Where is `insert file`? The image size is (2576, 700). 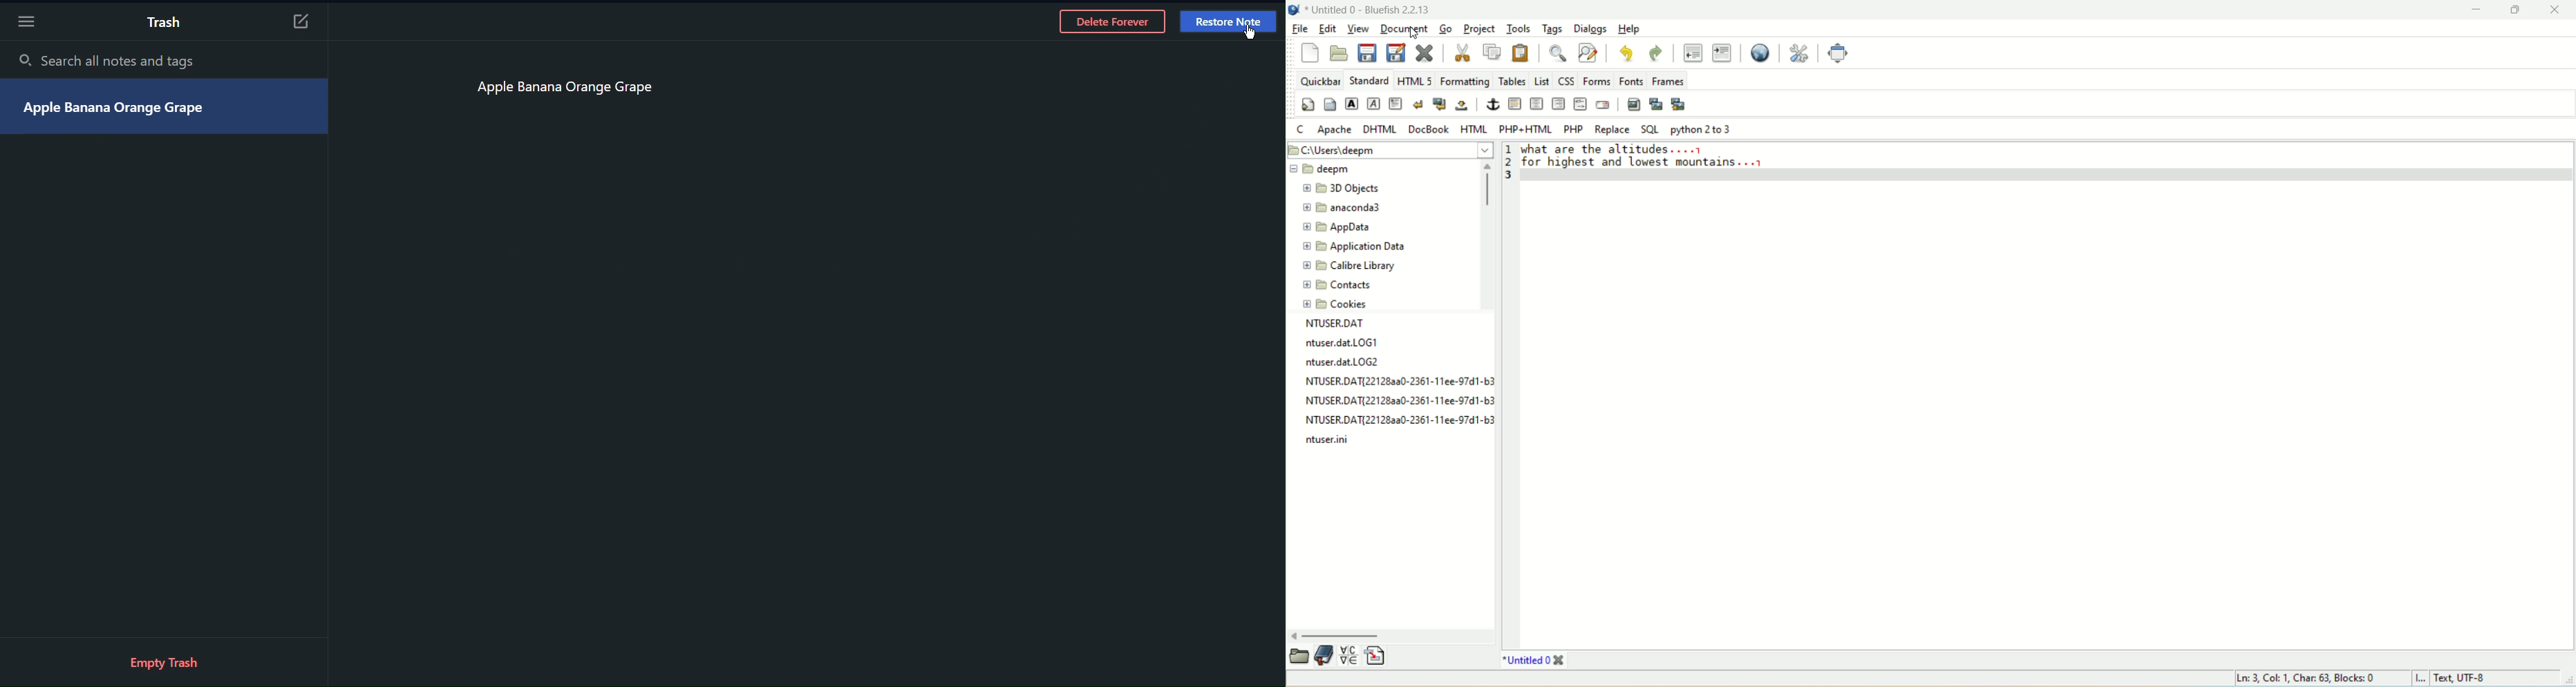 insert file is located at coordinates (1382, 655).